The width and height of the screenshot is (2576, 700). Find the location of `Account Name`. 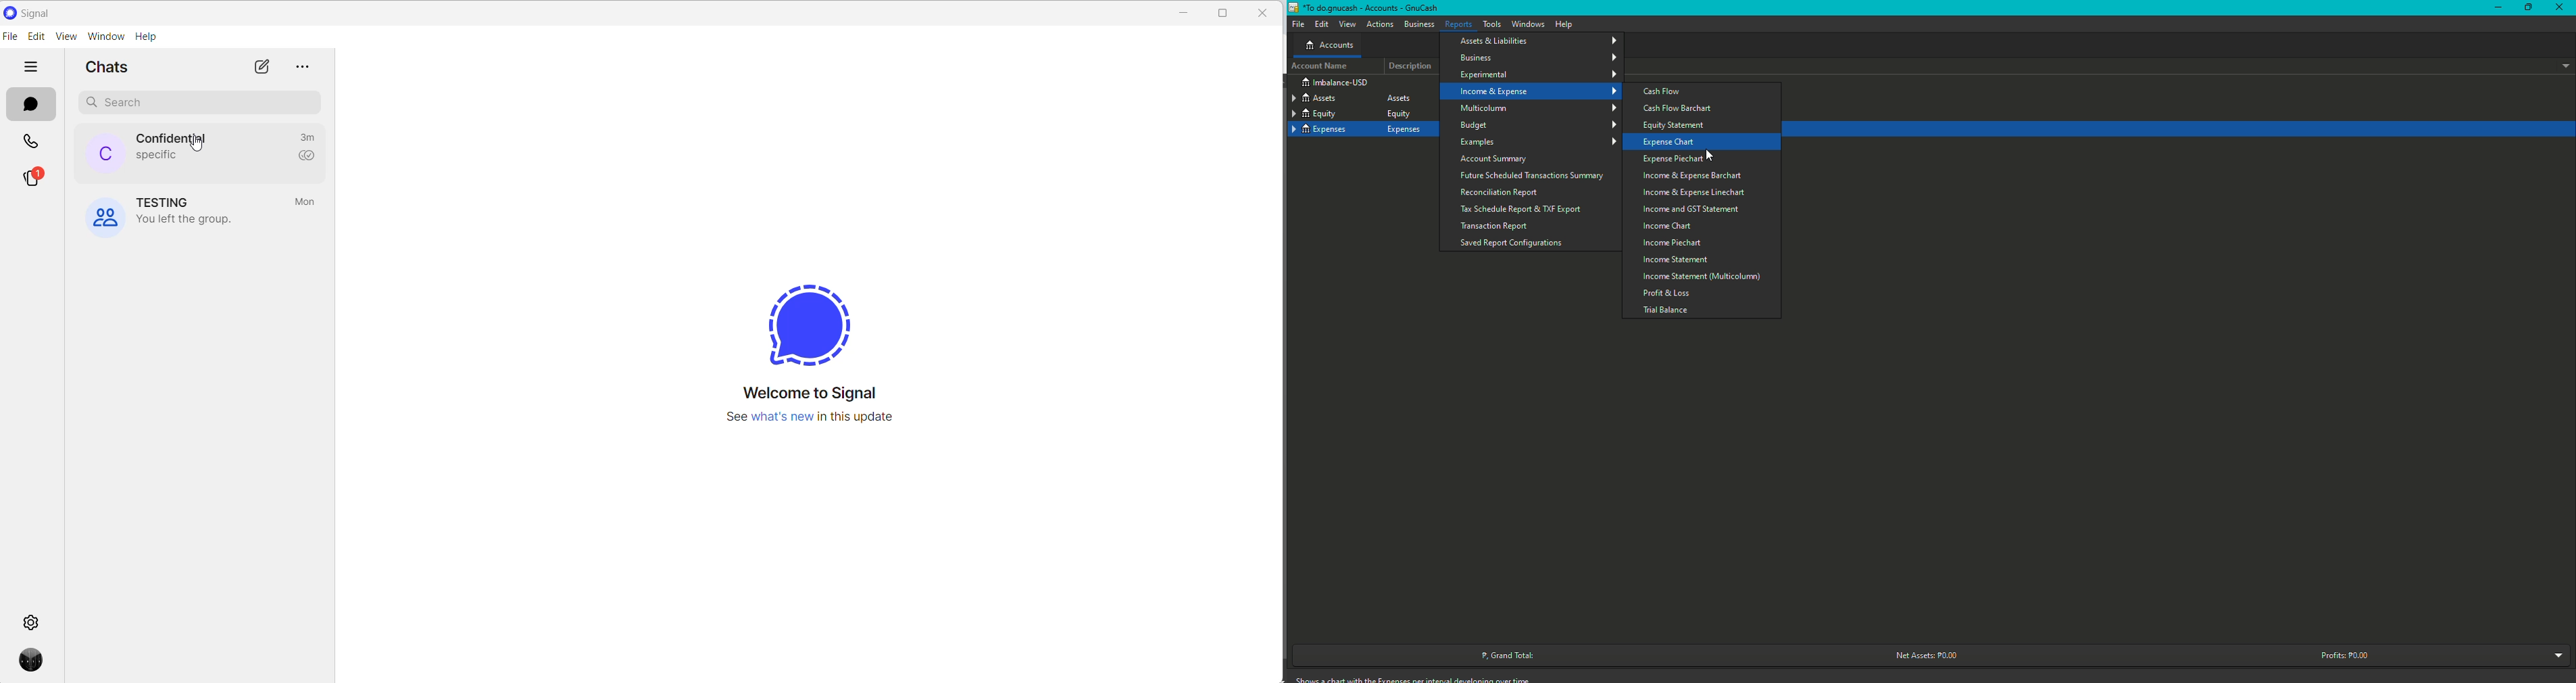

Account Name is located at coordinates (1318, 67).